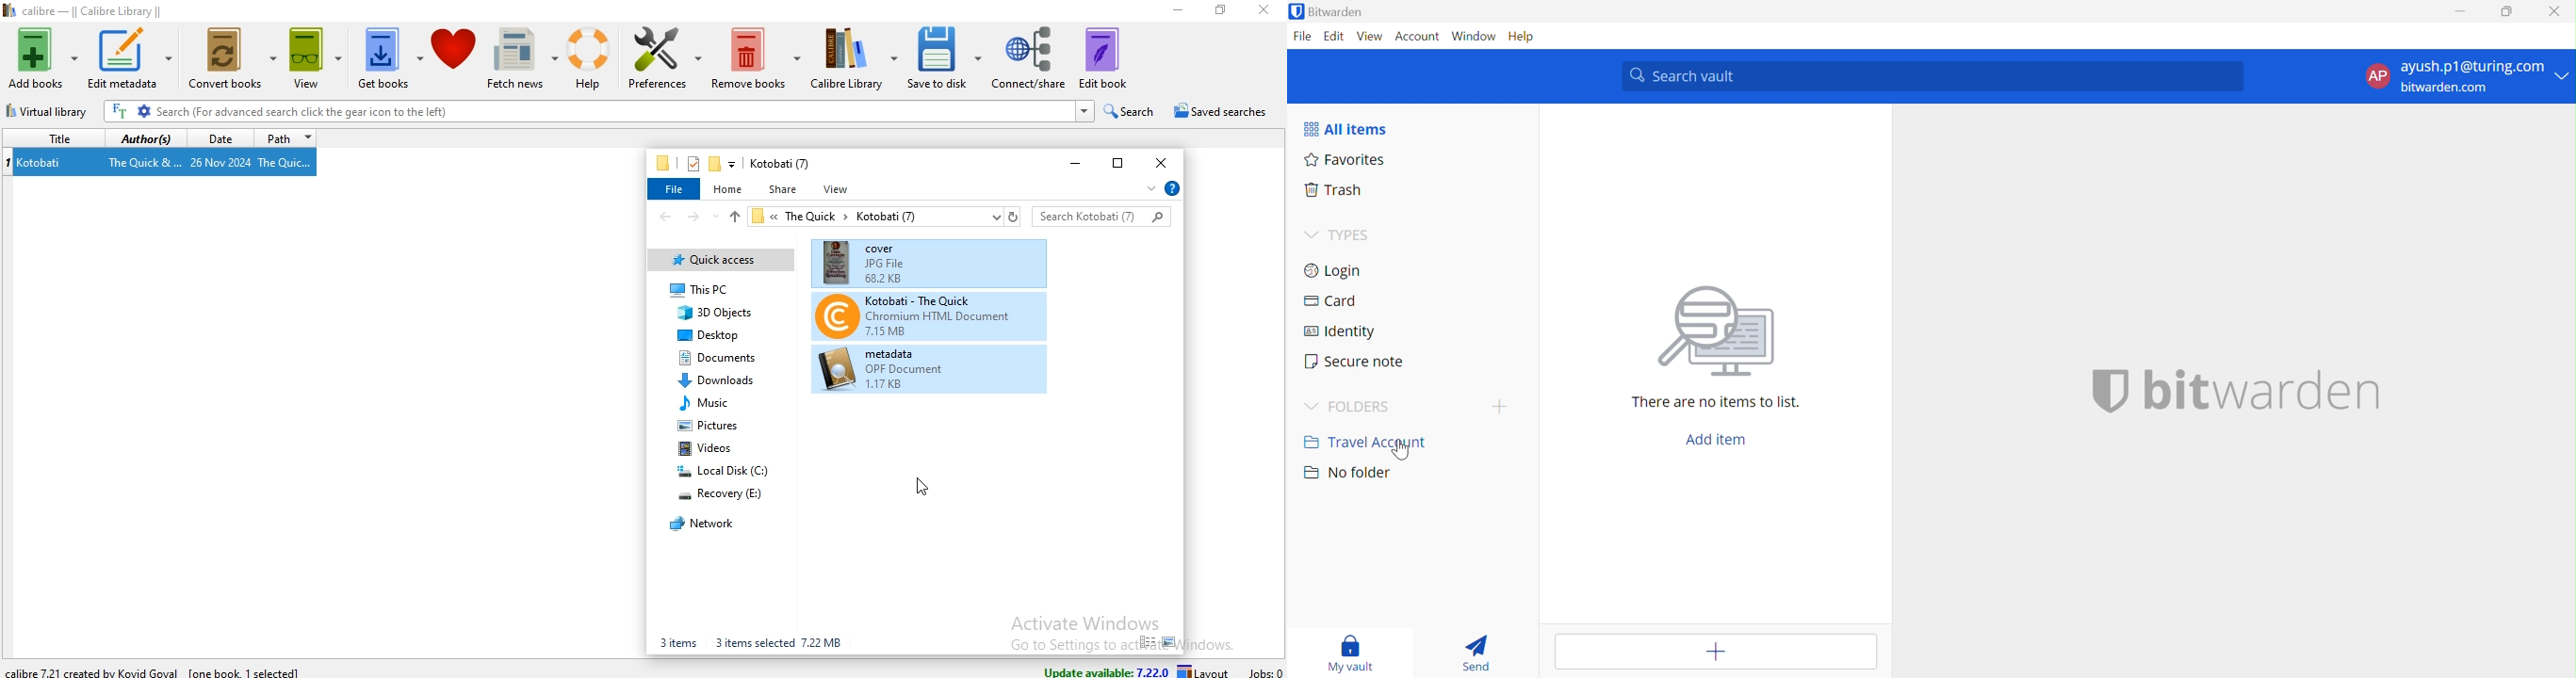  What do you see at coordinates (925, 487) in the screenshot?
I see `Cursor` at bounding box center [925, 487].